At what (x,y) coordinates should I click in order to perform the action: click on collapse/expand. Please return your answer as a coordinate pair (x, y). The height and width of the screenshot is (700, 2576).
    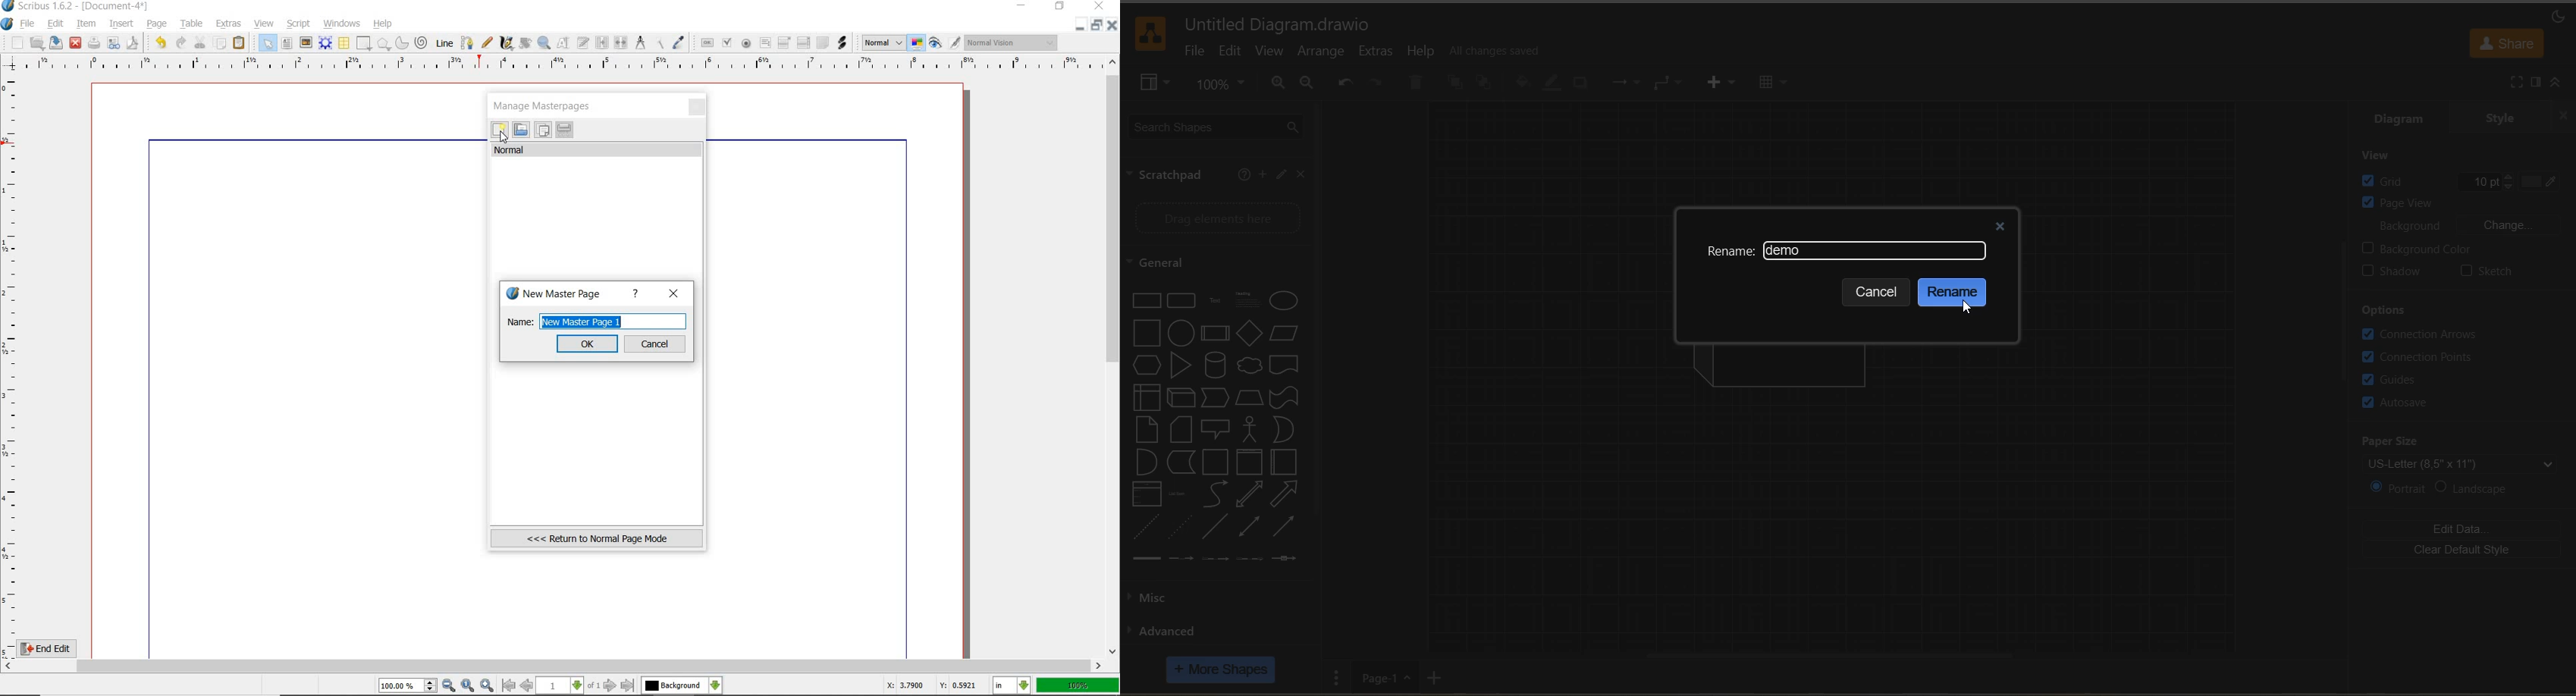
    Looking at the image, I should click on (2558, 82).